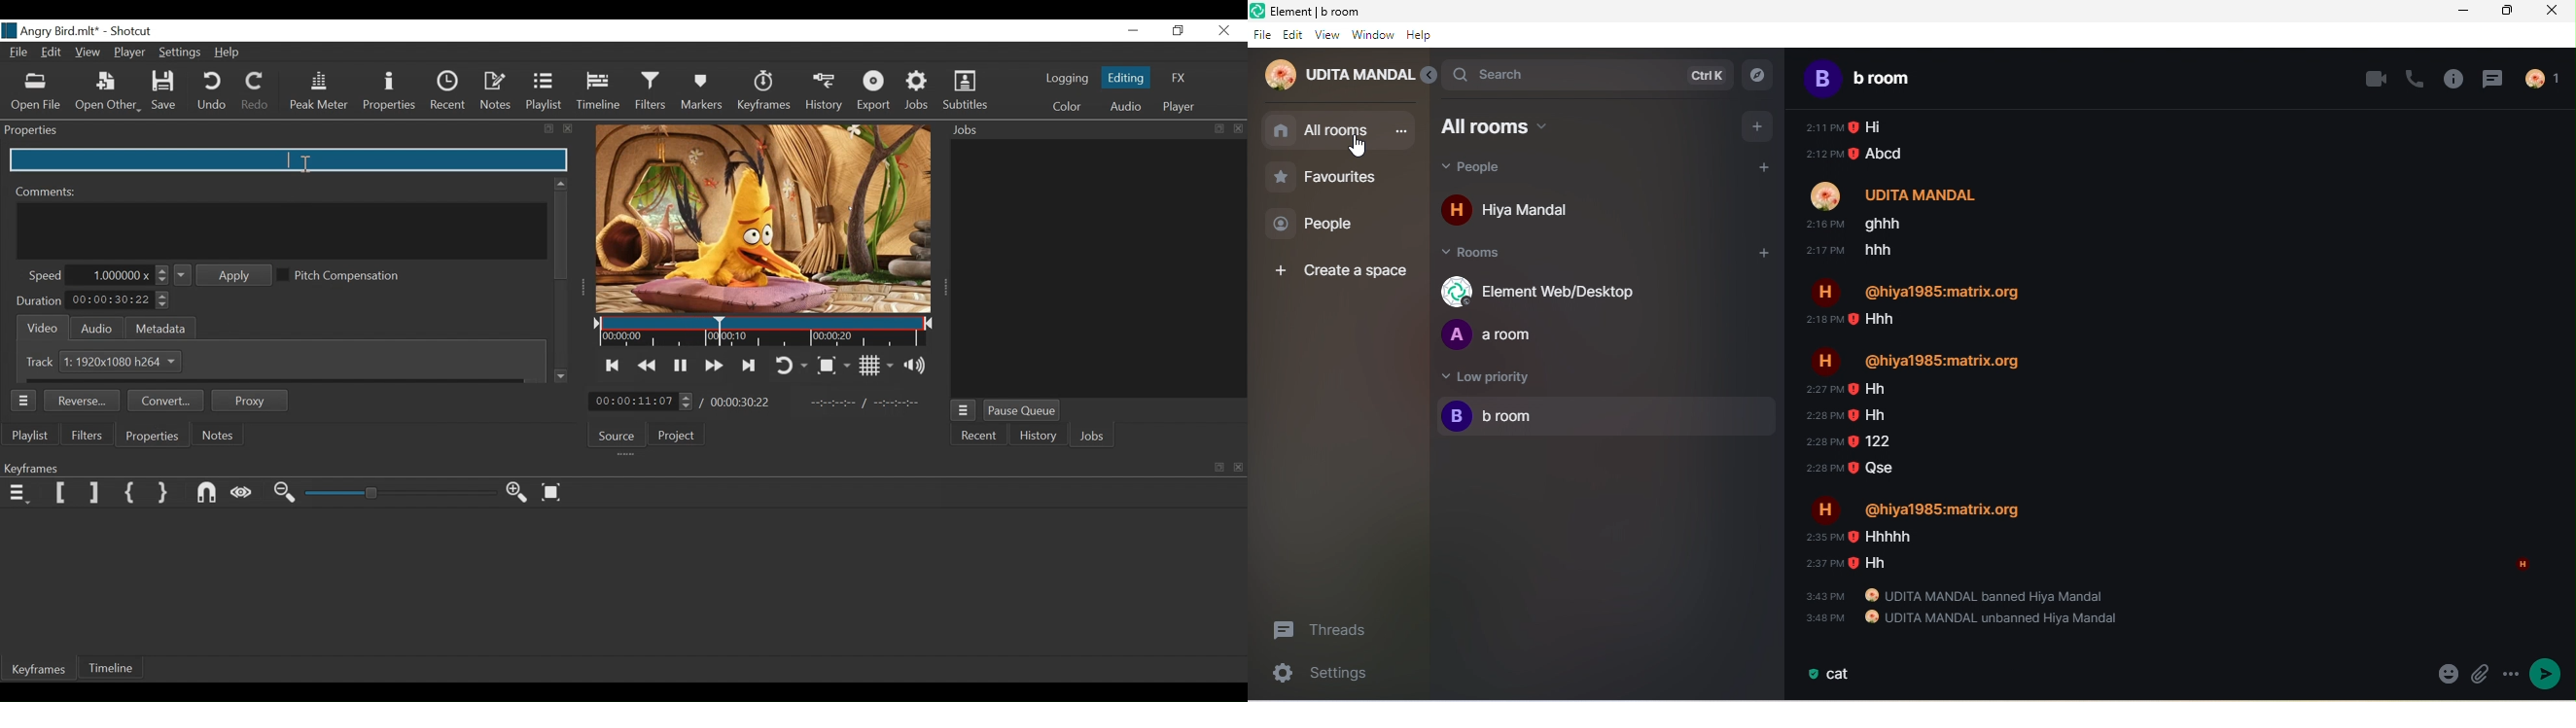  What do you see at coordinates (1312, 675) in the screenshot?
I see `settings` at bounding box center [1312, 675].